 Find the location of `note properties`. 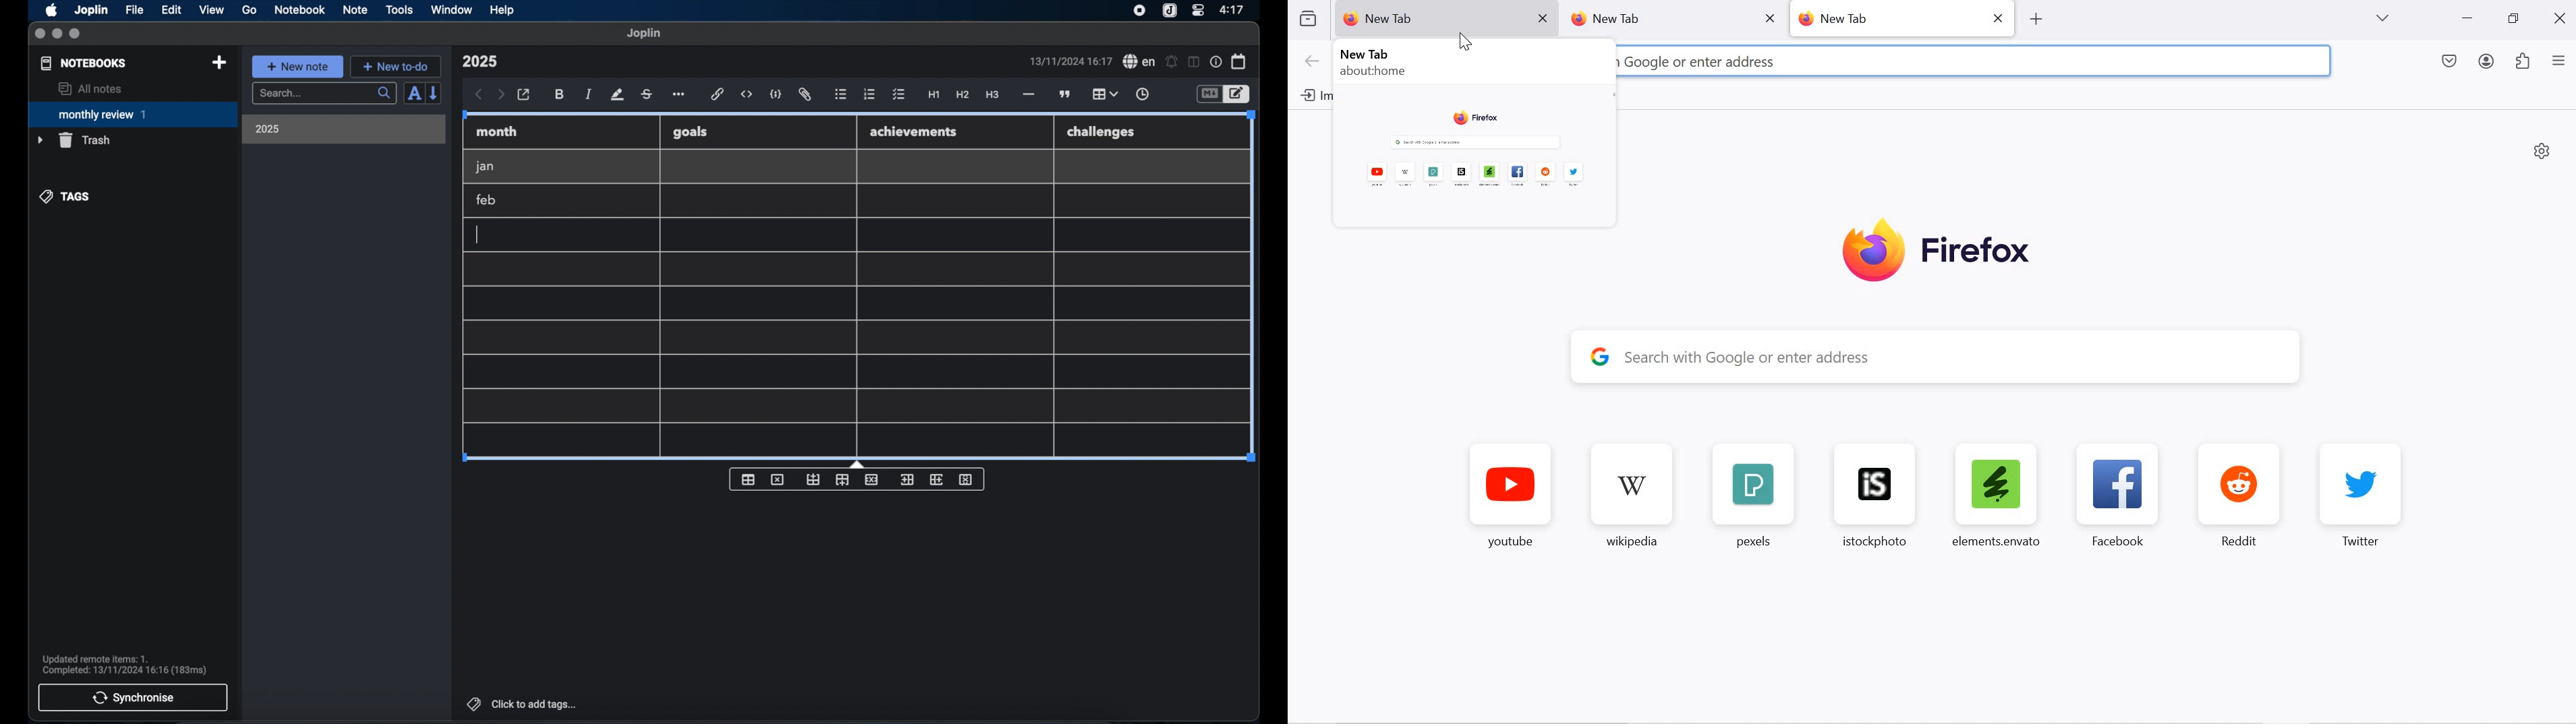

note properties is located at coordinates (1216, 62).